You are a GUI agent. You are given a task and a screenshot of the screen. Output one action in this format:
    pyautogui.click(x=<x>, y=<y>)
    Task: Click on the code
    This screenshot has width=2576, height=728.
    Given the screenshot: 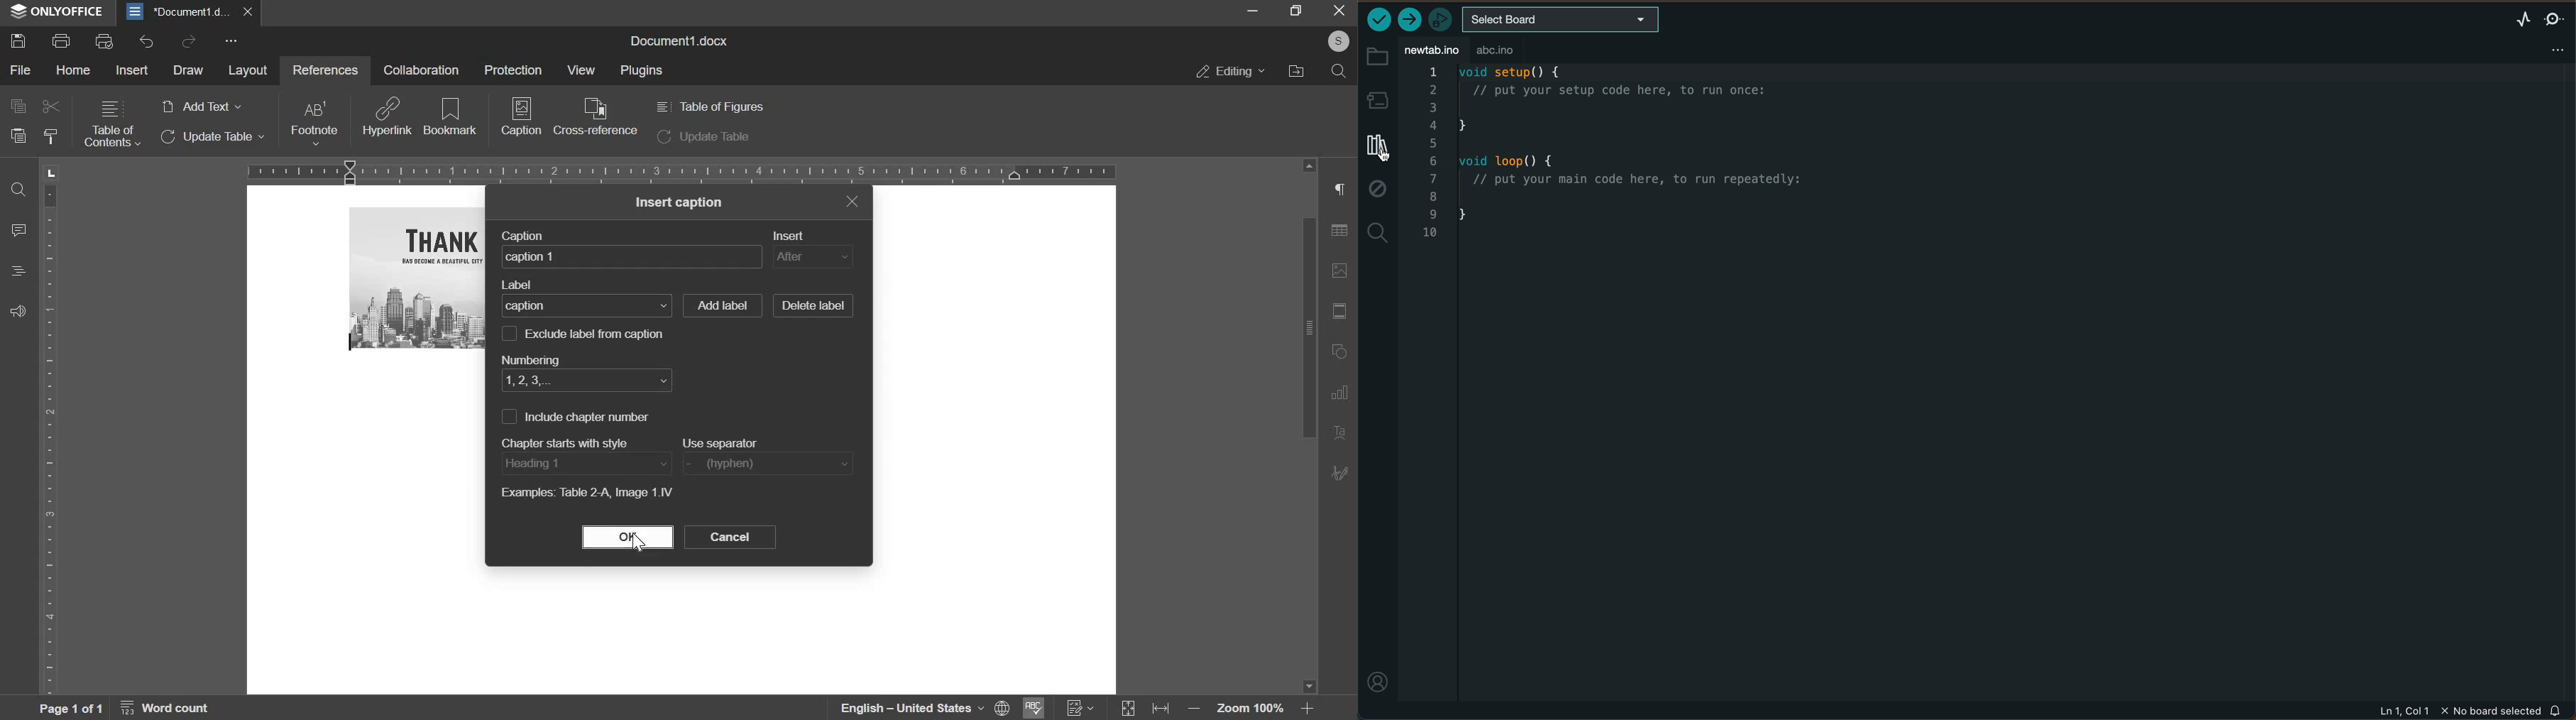 What is the action you would take?
    pyautogui.click(x=1618, y=153)
    